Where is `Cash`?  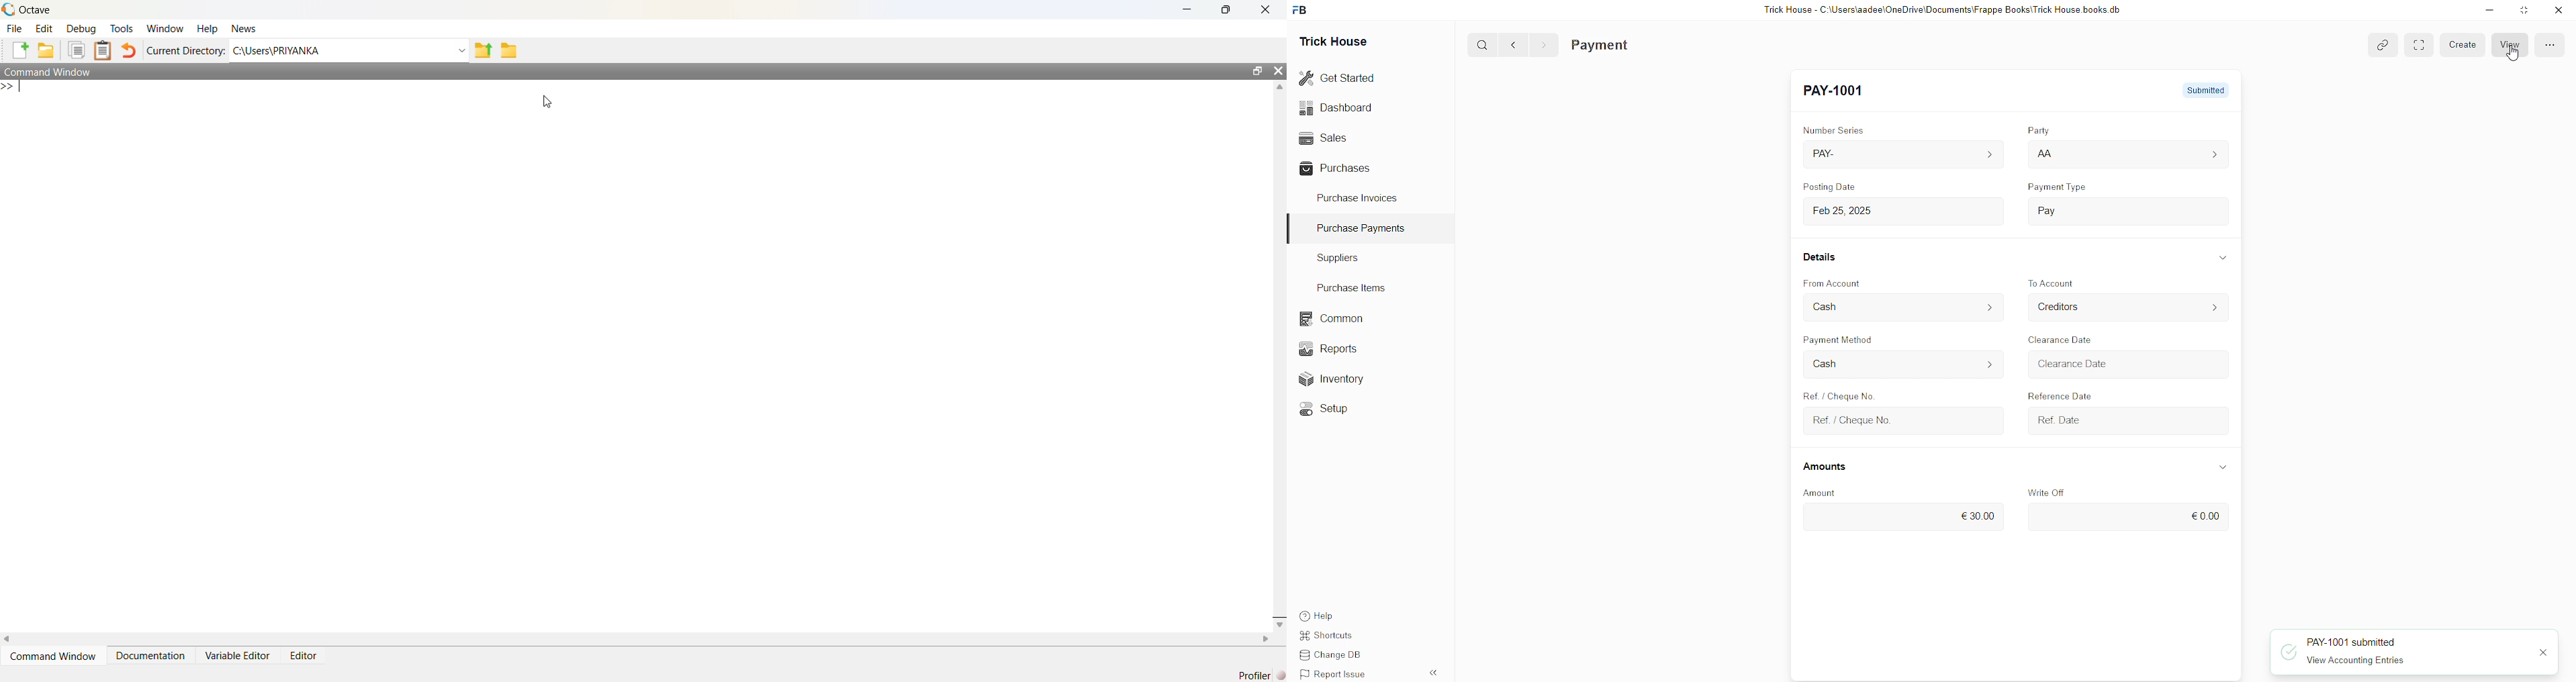
Cash is located at coordinates (1837, 306).